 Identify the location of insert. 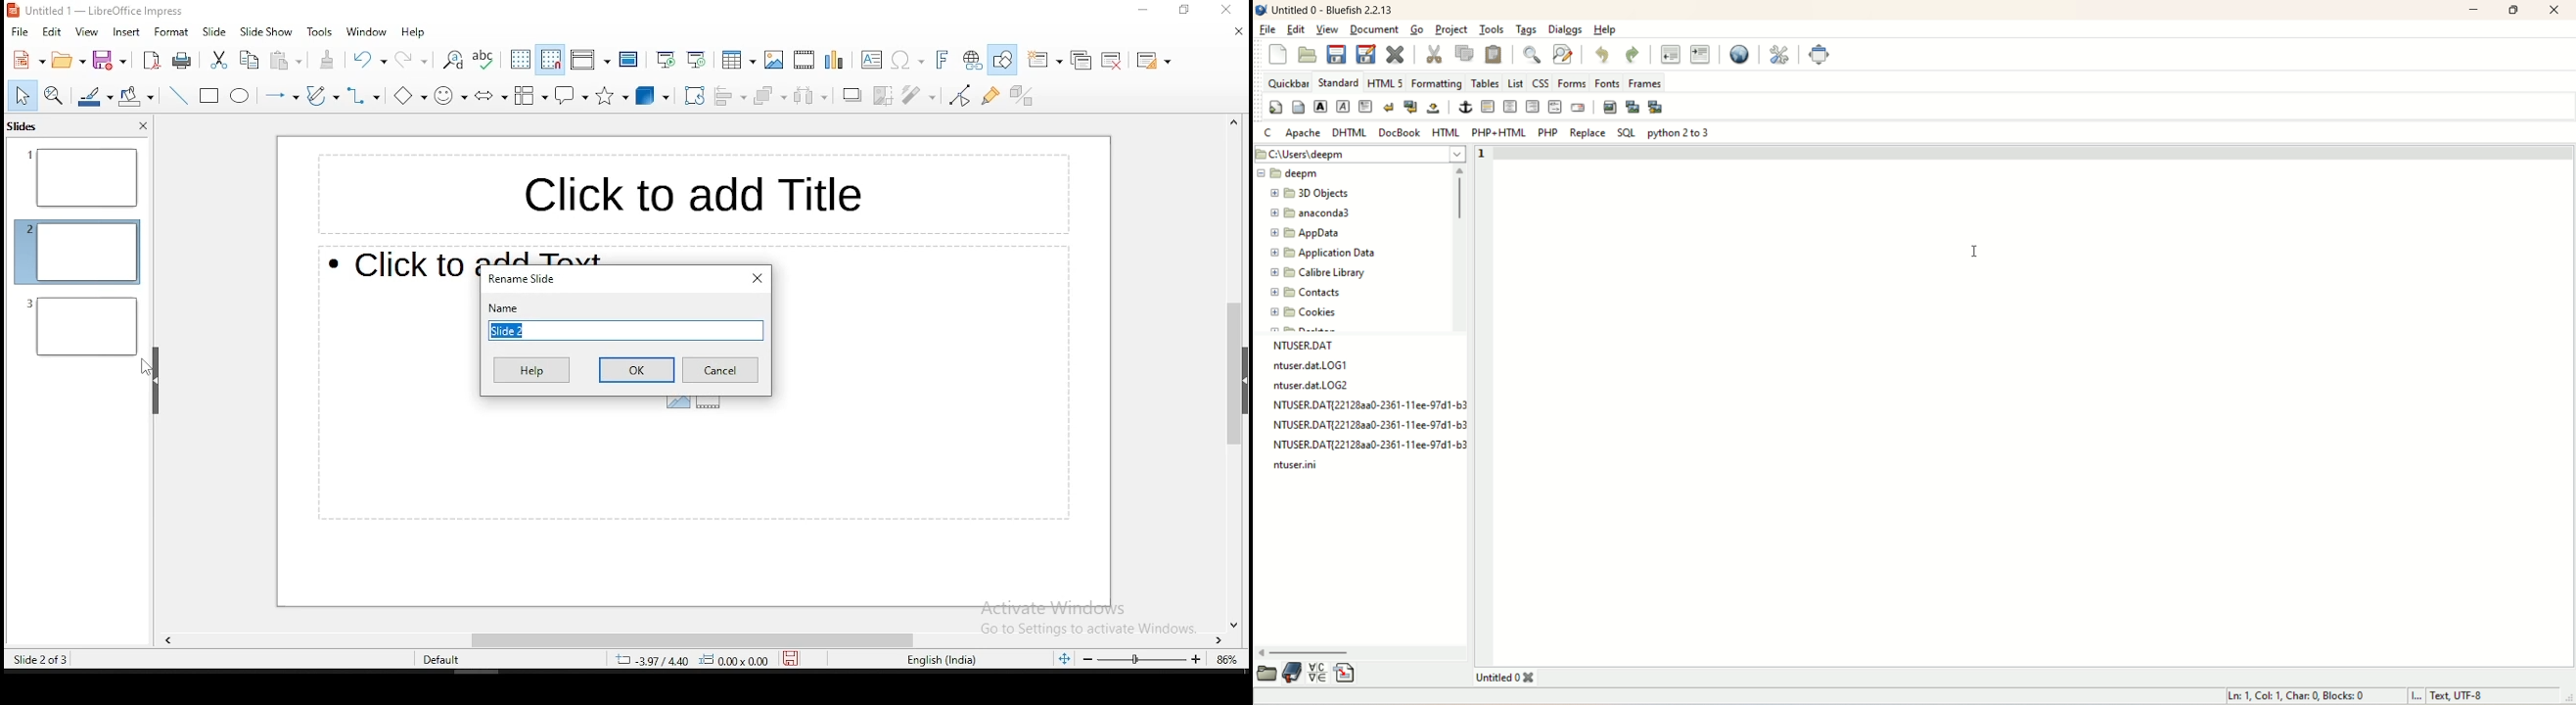
(125, 32).